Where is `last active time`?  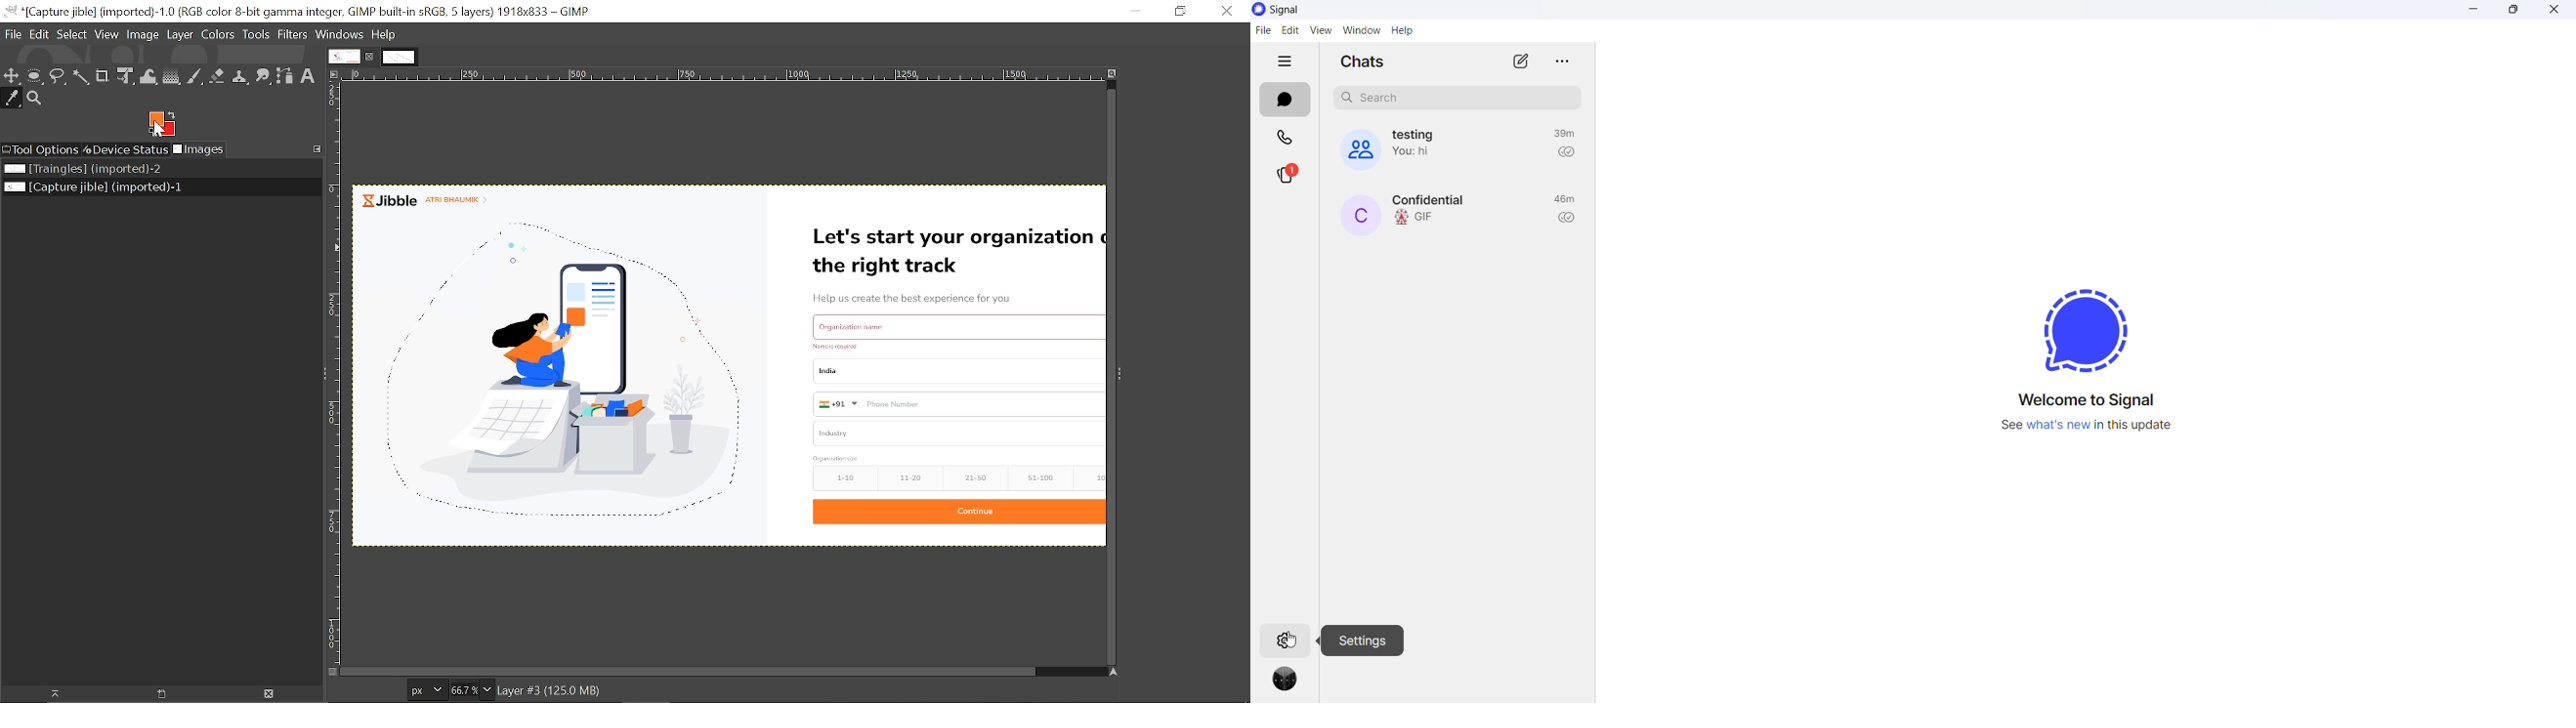 last active time is located at coordinates (1565, 200).